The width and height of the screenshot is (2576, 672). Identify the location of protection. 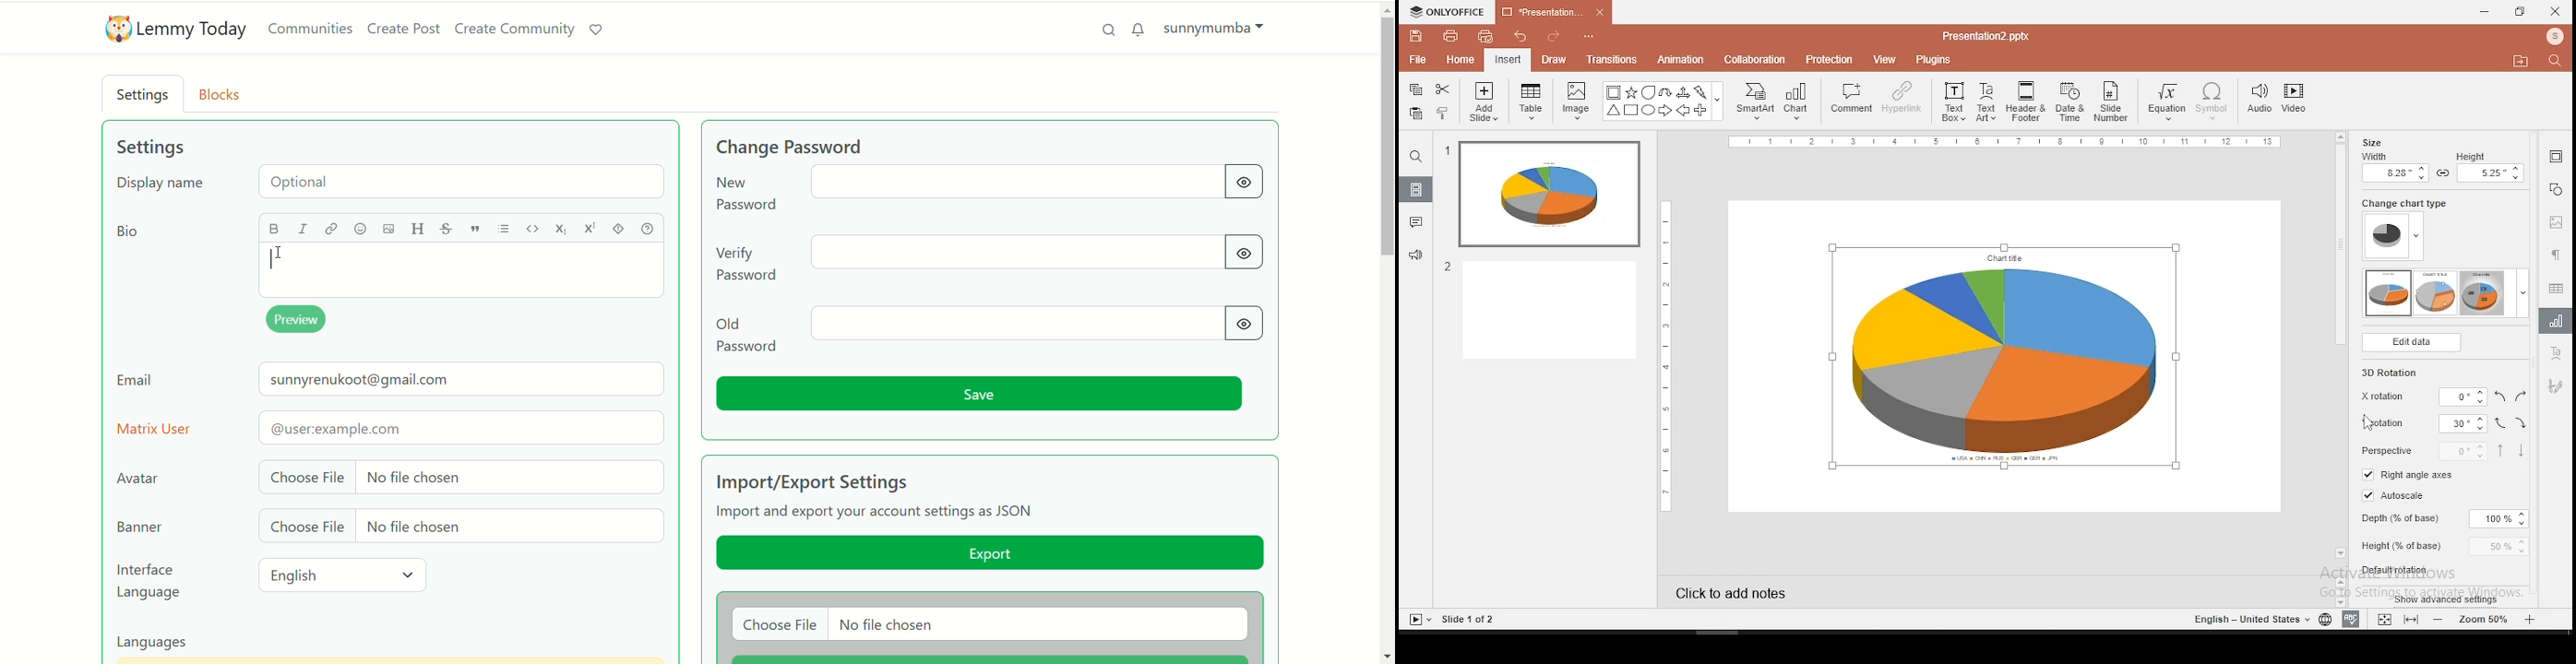
(1831, 60).